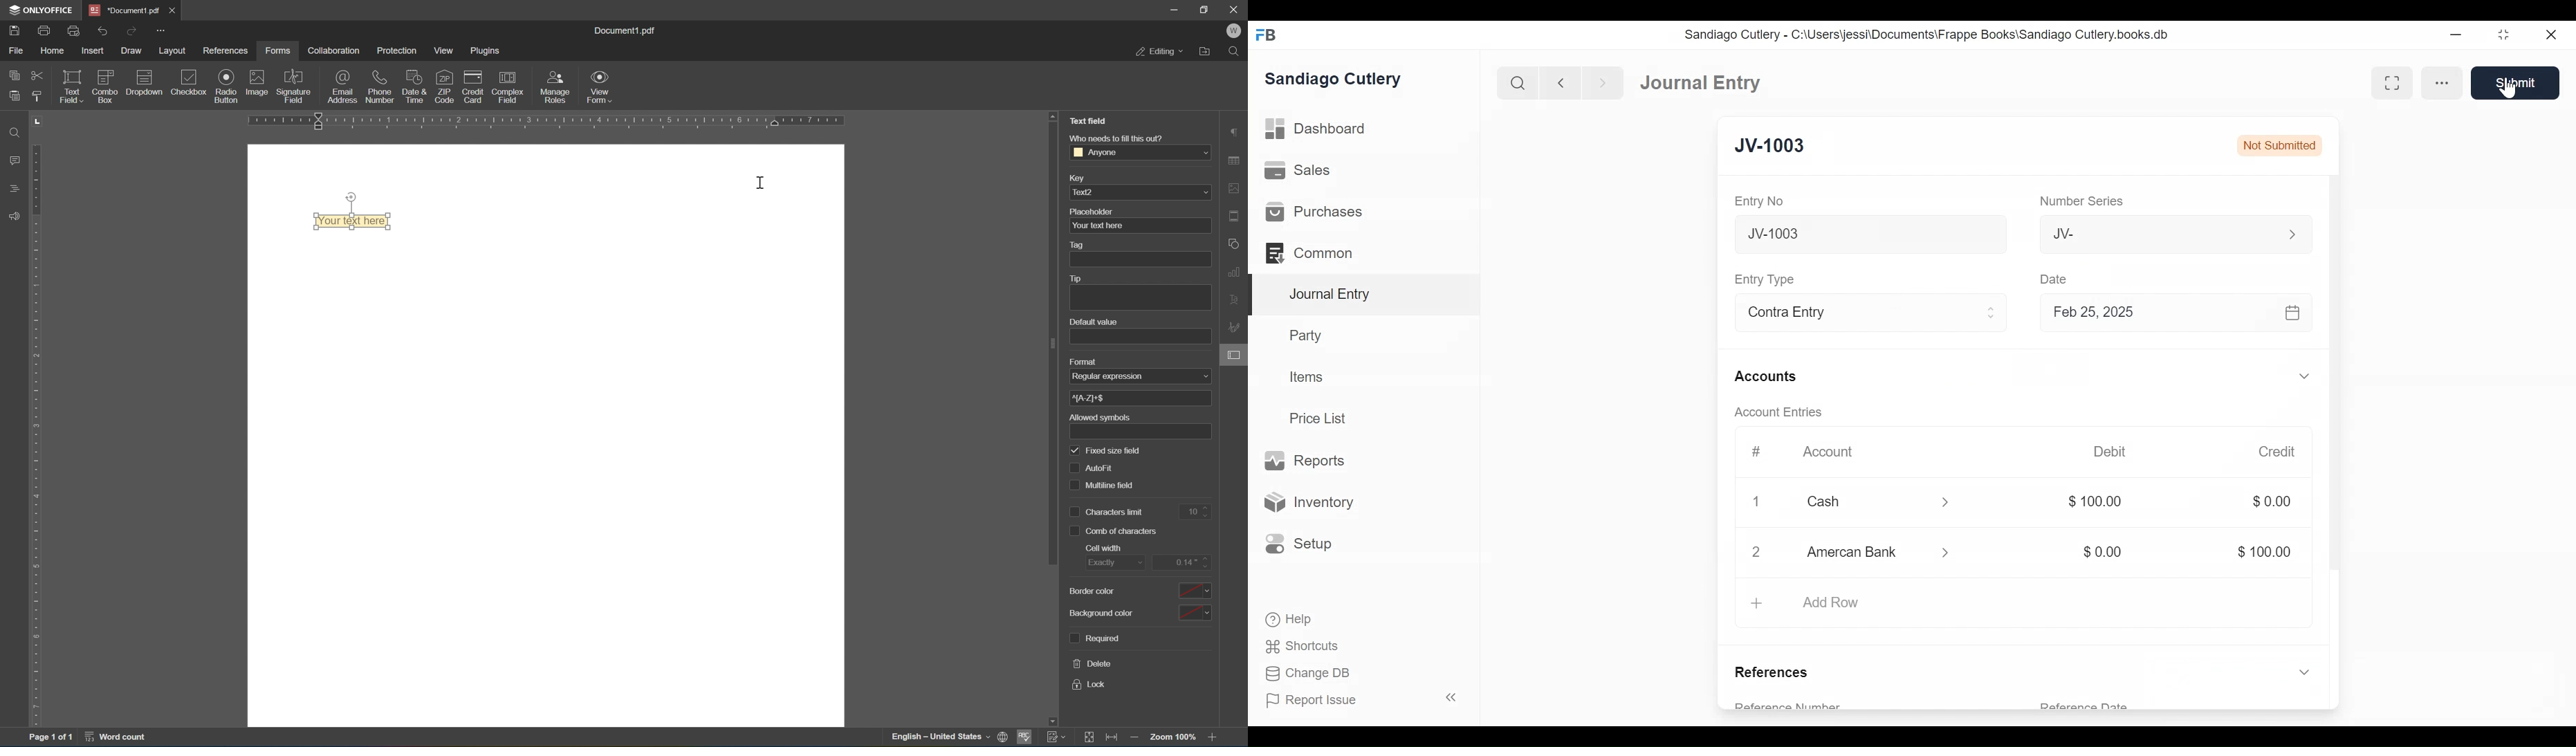 Image resolution: width=2576 pixels, height=756 pixels. Describe the element at coordinates (1361, 700) in the screenshot. I see `Report Issue` at that location.